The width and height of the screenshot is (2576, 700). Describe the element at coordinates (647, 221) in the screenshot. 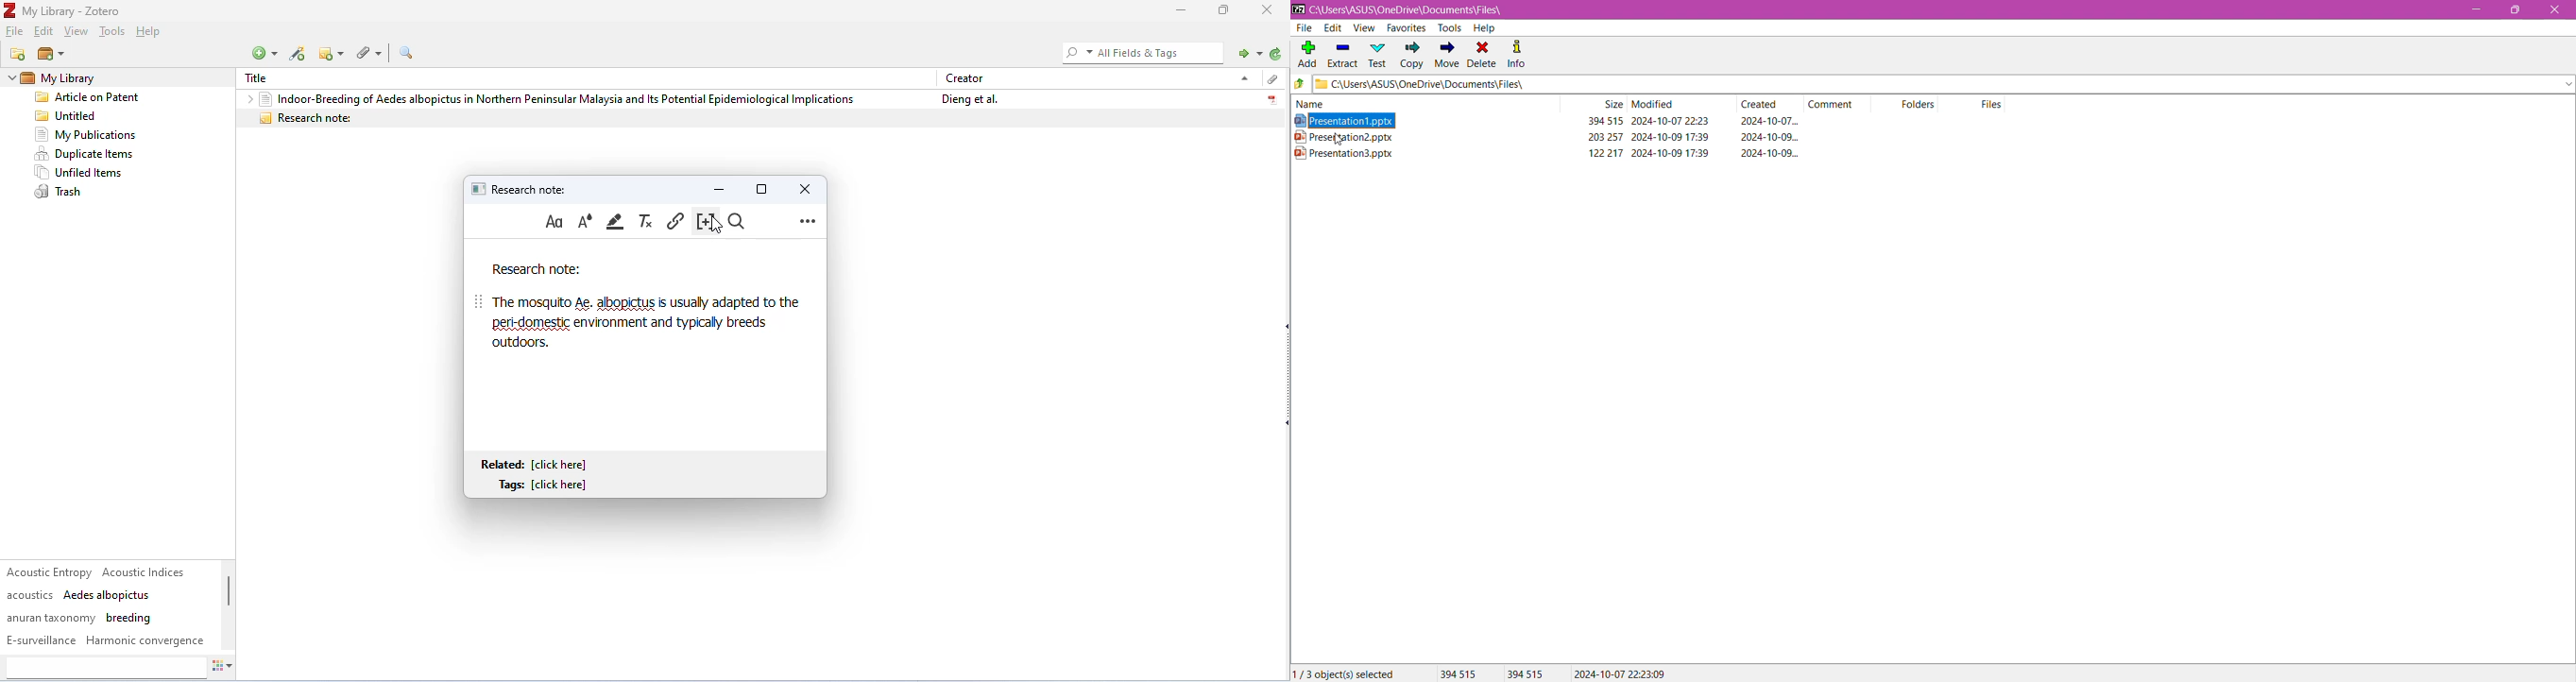

I see `clear formatting` at that location.